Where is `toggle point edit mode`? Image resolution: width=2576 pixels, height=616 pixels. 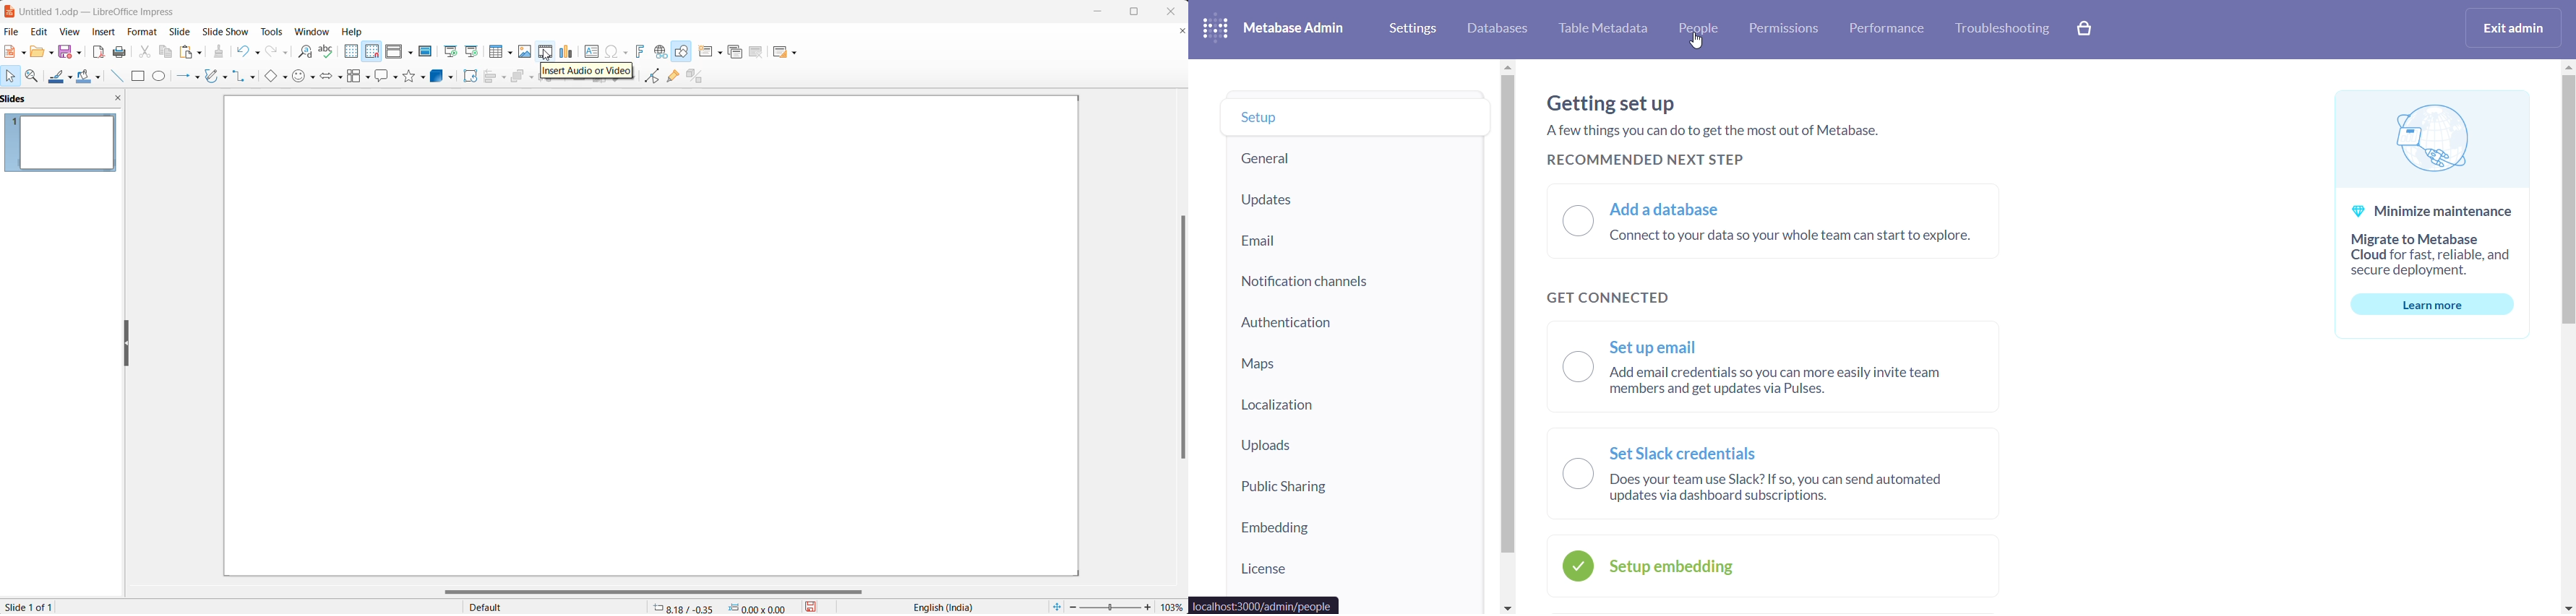
toggle point edit mode is located at coordinates (651, 78).